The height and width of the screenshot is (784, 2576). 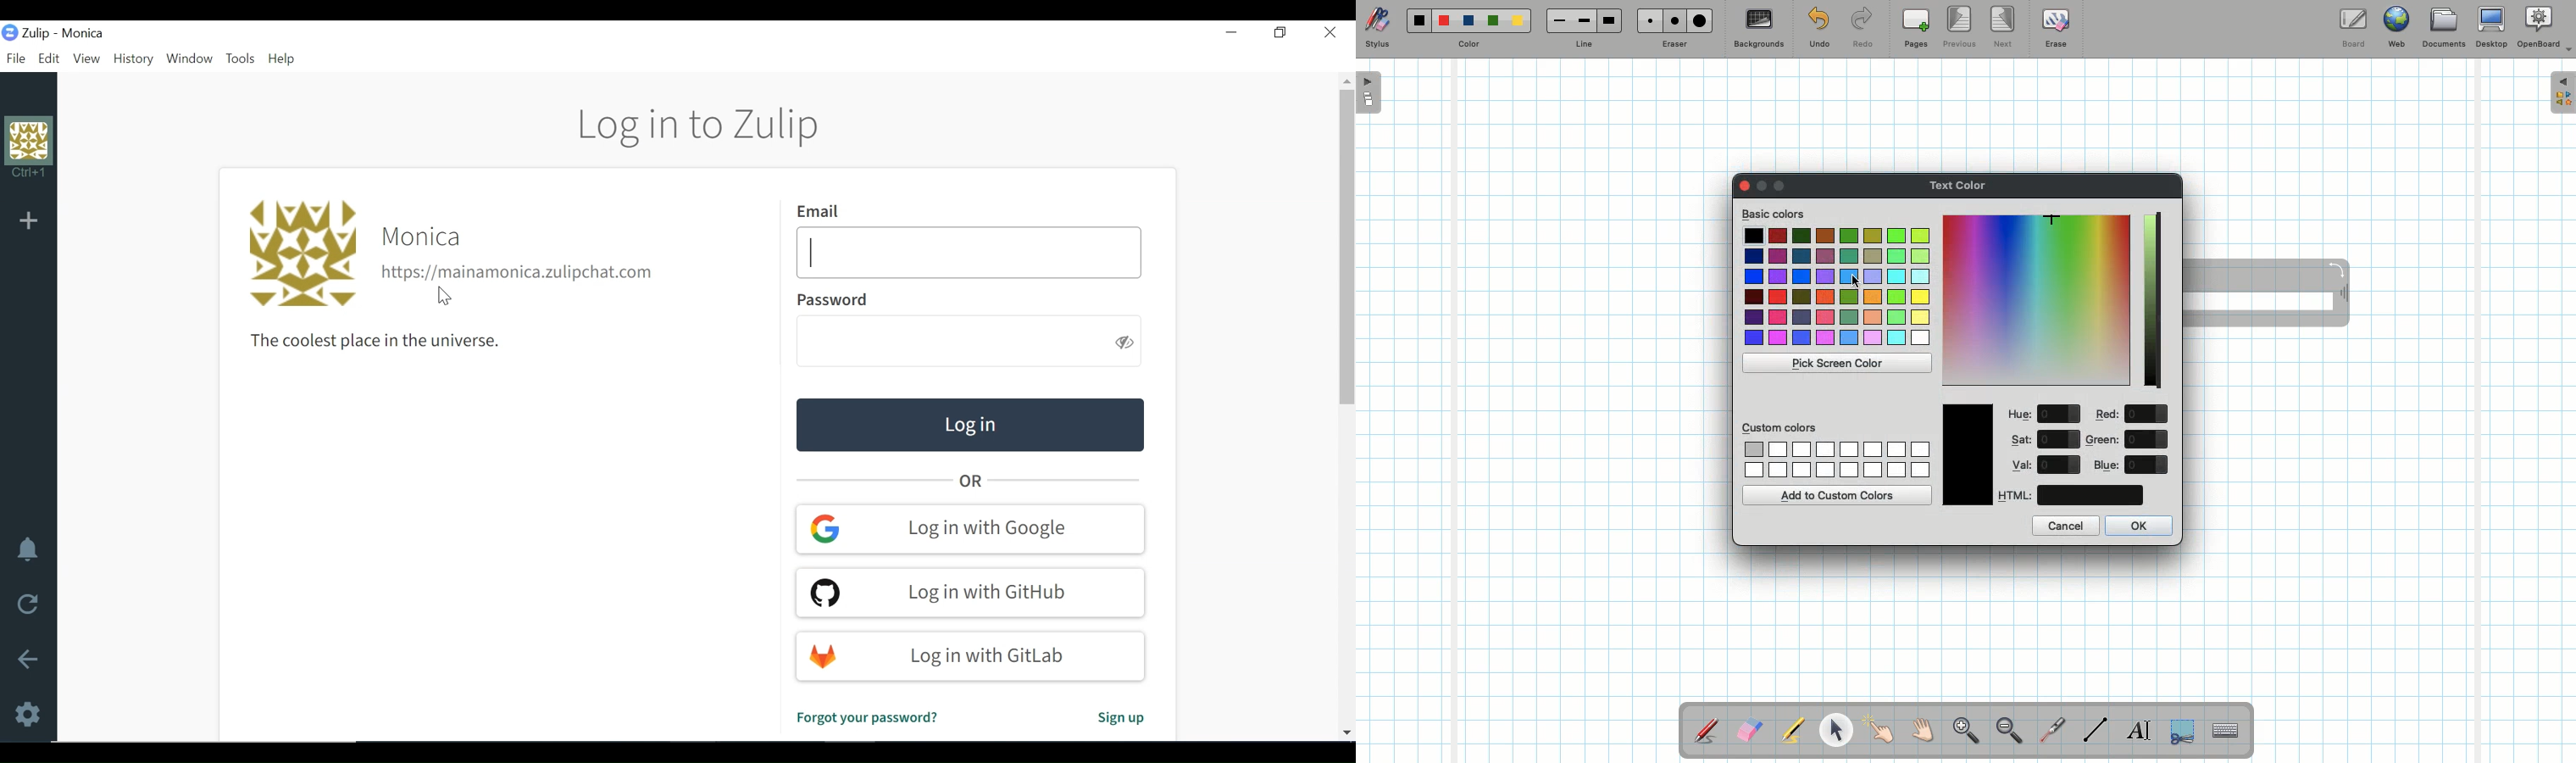 What do you see at coordinates (968, 254) in the screenshot?
I see `Enter Email ` at bounding box center [968, 254].